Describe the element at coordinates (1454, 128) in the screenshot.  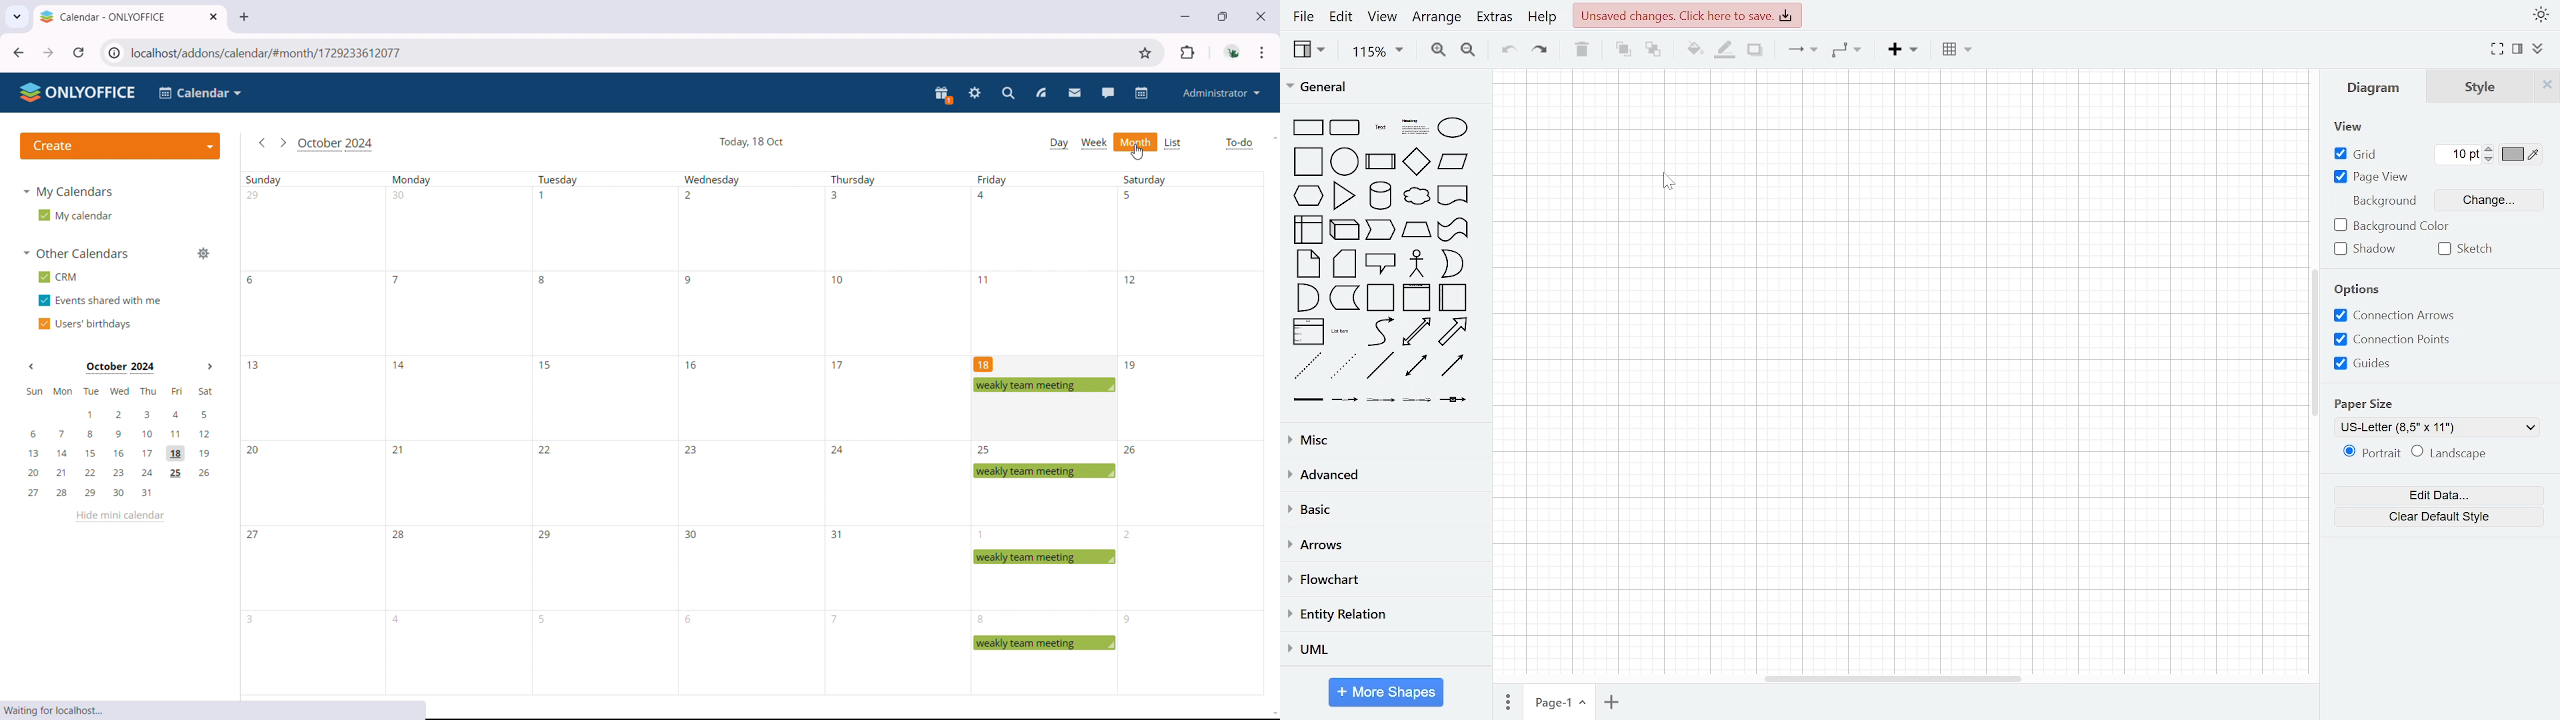
I see `ellipse` at that location.